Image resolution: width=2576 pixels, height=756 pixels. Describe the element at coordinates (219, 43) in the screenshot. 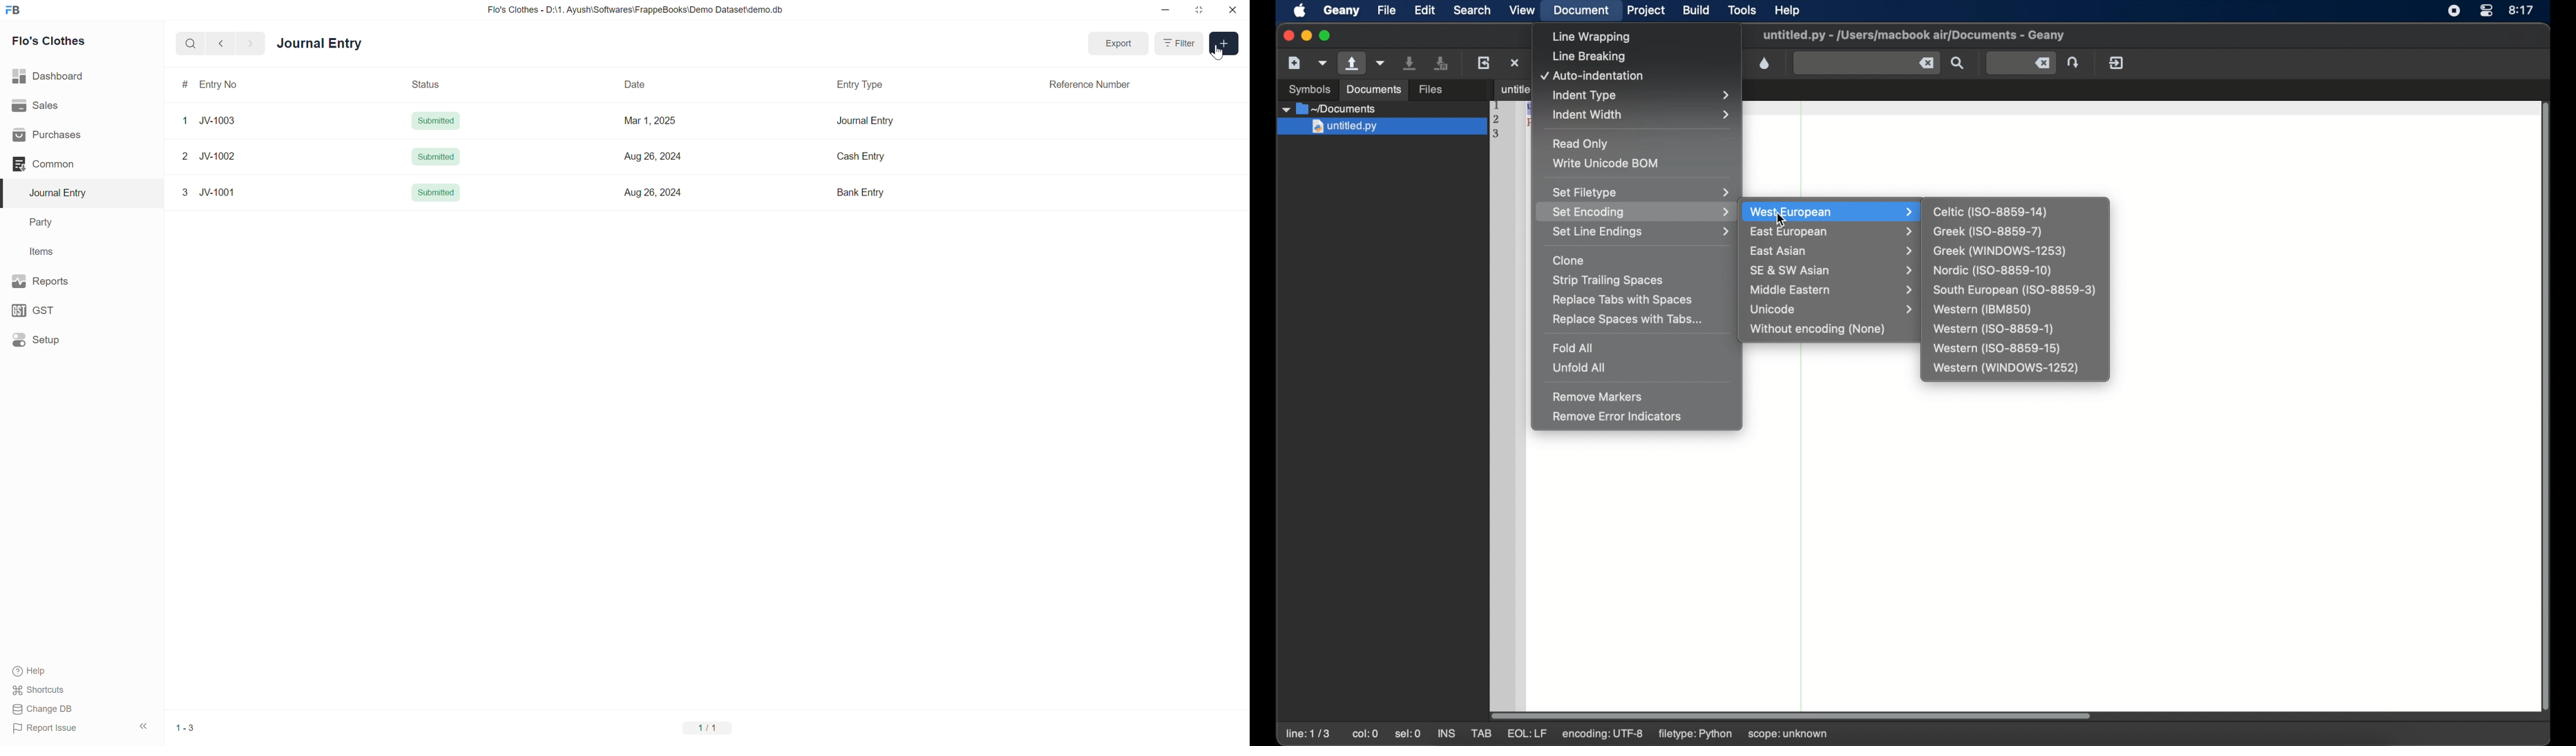

I see `back` at that location.